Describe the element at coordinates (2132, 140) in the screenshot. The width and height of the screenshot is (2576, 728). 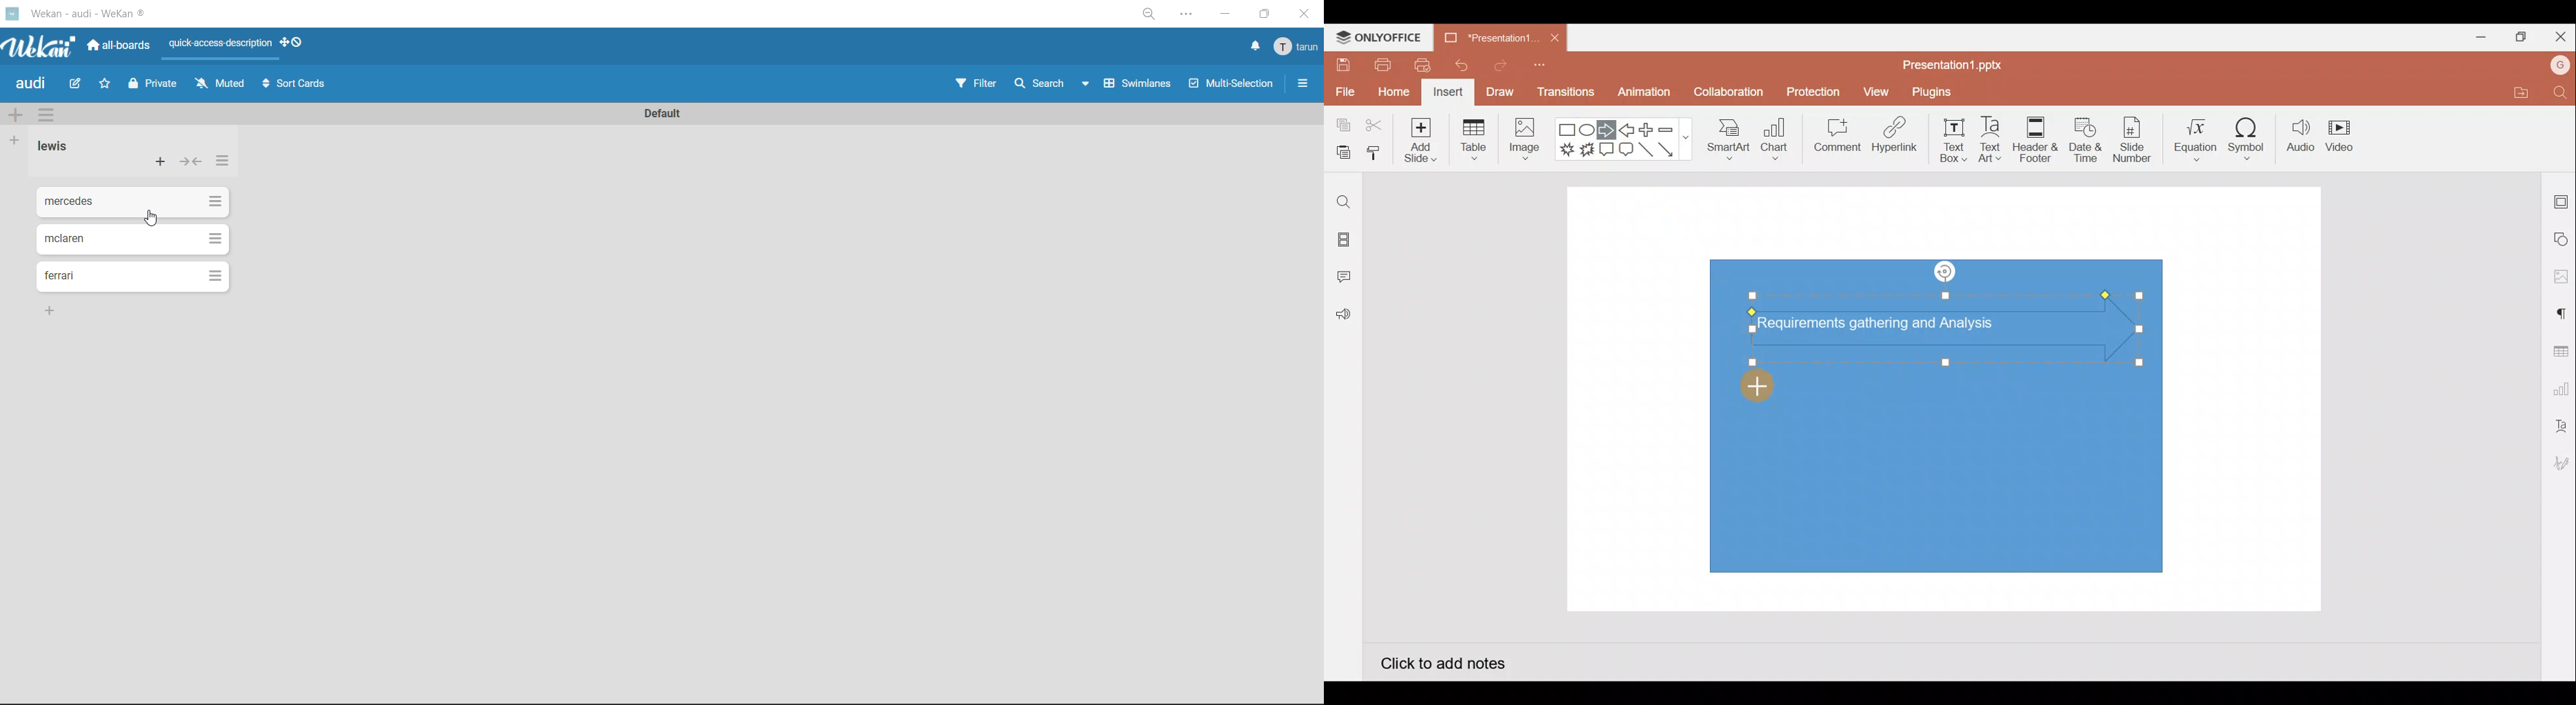
I see `Slide number` at that location.